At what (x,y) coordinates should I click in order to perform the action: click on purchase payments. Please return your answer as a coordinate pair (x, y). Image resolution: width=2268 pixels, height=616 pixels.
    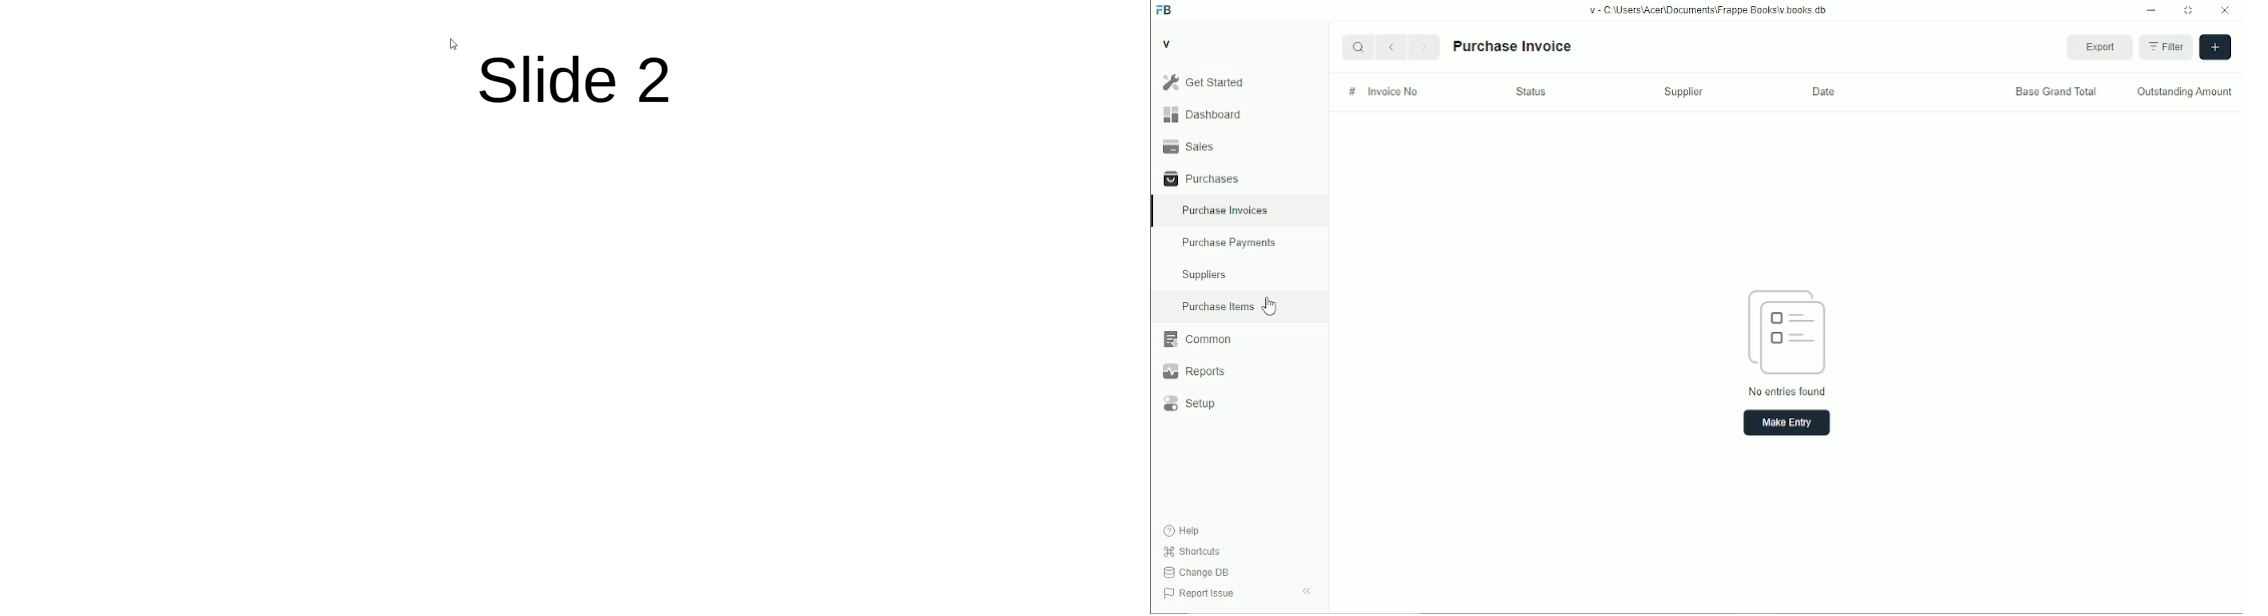
    Looking at the image, I should click on (1228, 243).